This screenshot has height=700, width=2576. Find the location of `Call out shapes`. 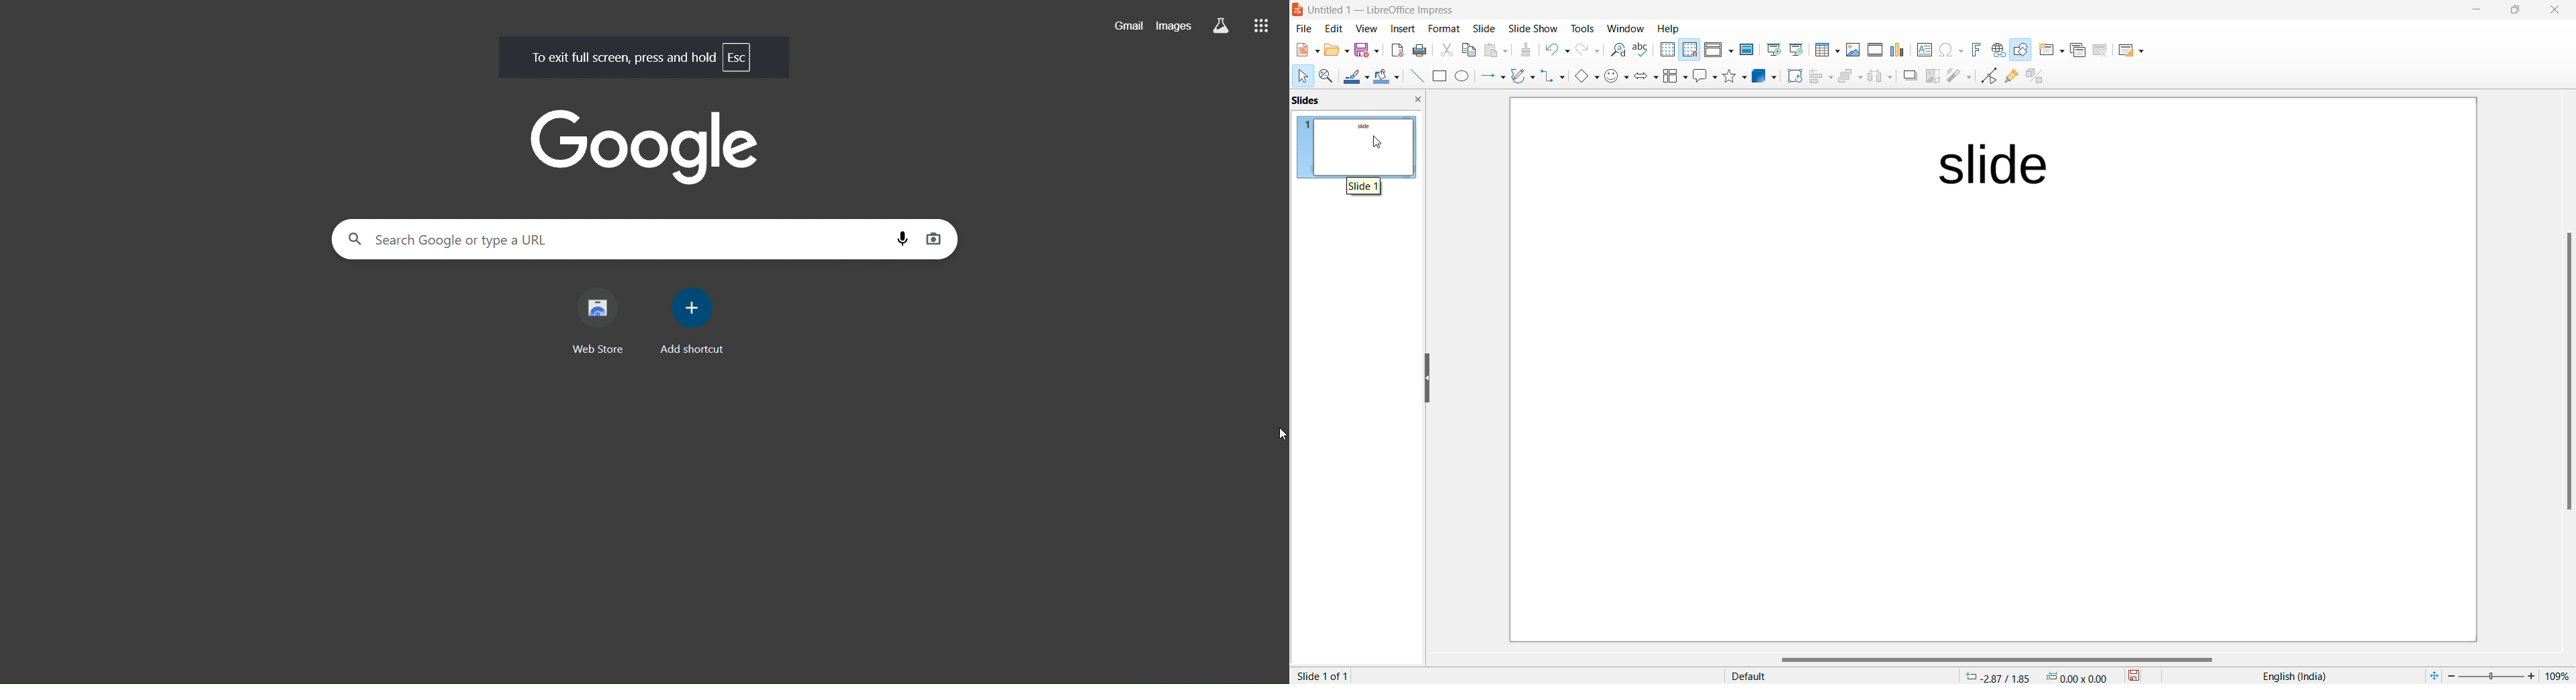

Call out shapes is located at coordinates (1703, 76).